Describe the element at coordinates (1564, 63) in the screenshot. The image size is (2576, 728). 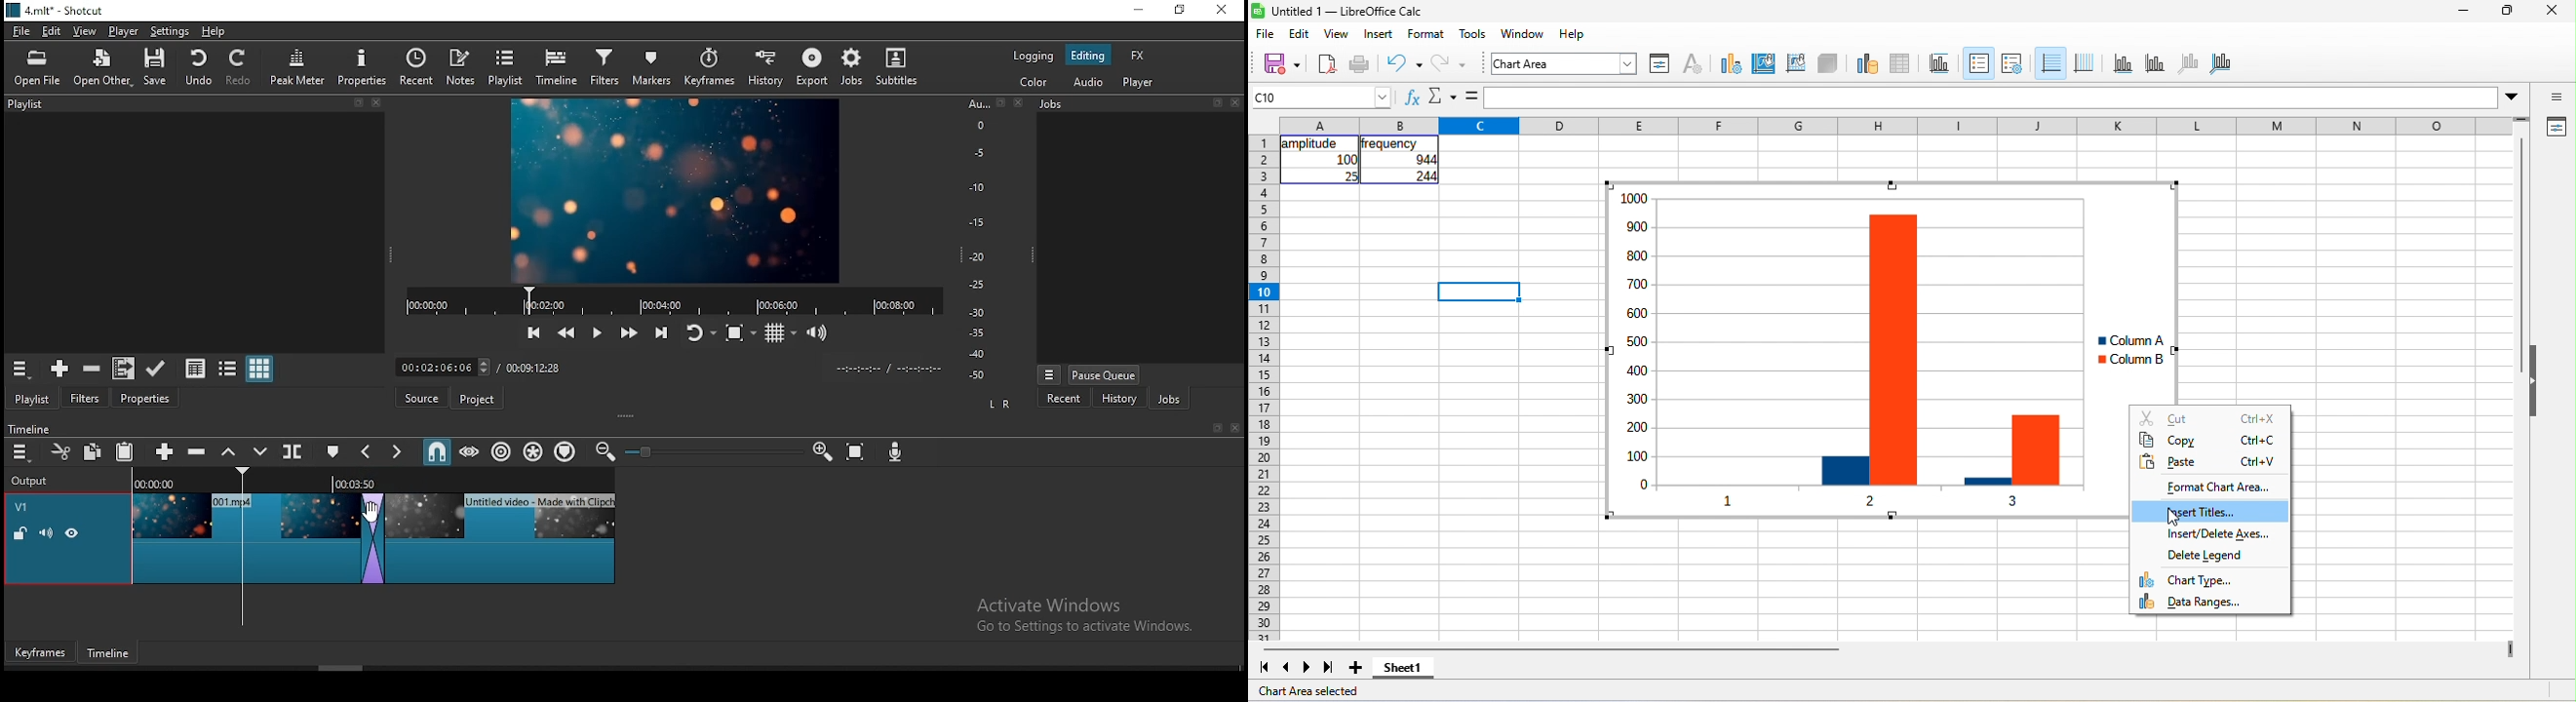
I see `font name` at that location.